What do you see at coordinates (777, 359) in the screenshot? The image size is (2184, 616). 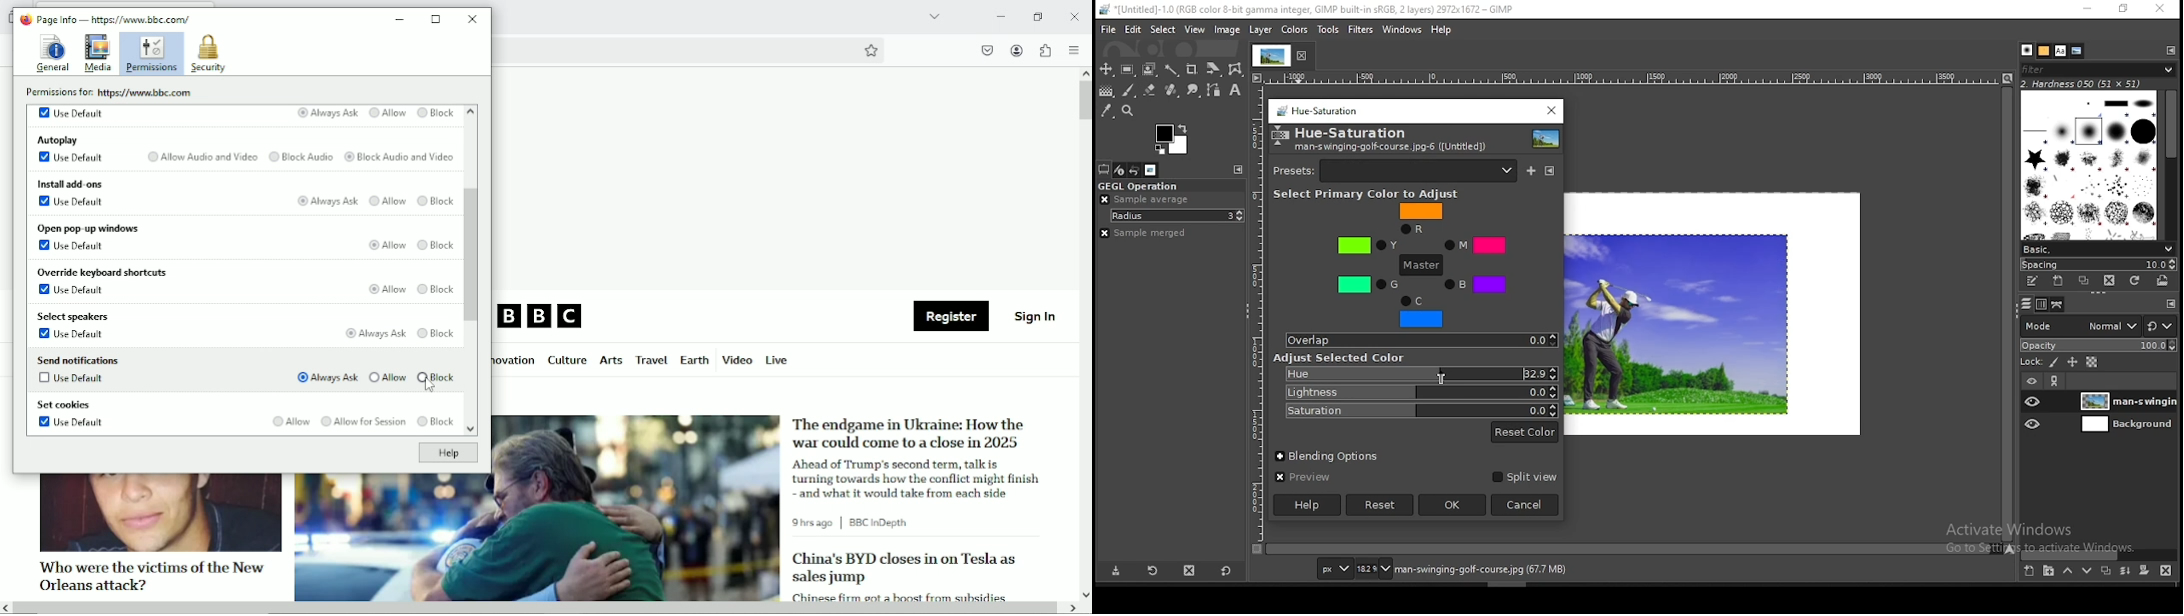 I see `Live` at bounding box center [777, 359].